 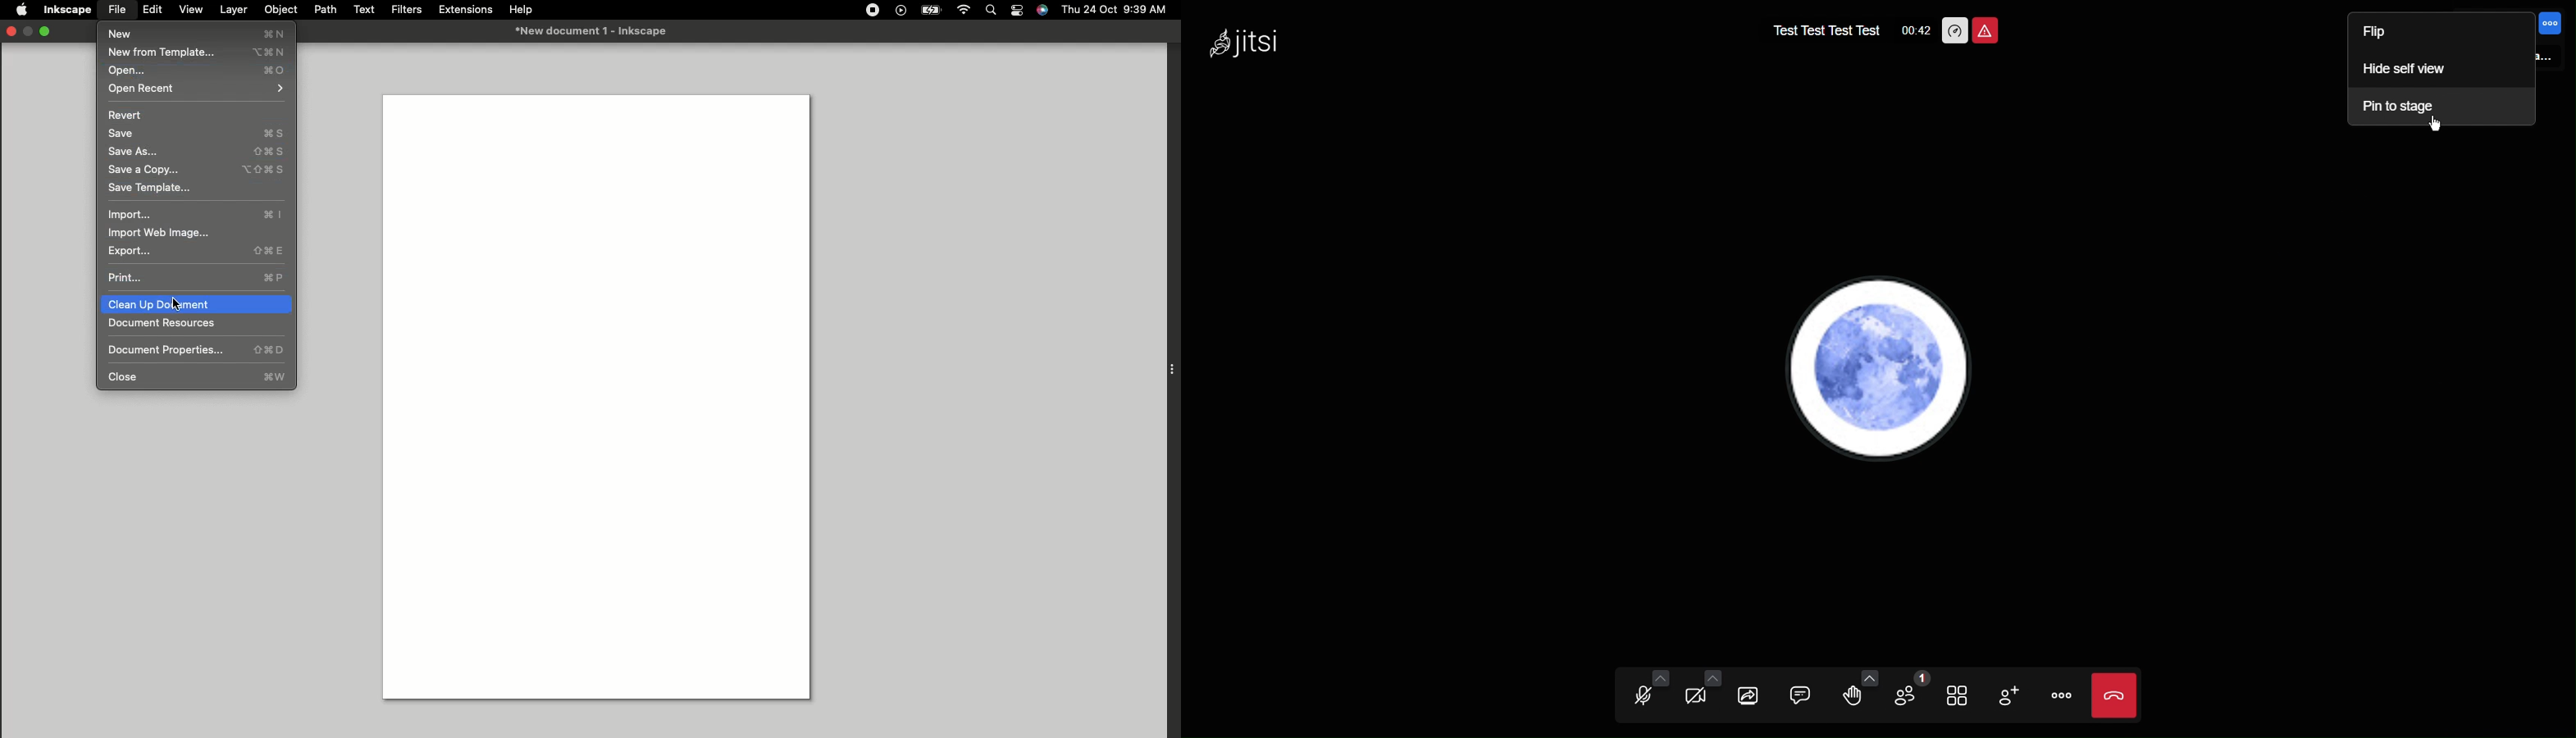 I want to click on Tile View, so click(x=1958, y=694).